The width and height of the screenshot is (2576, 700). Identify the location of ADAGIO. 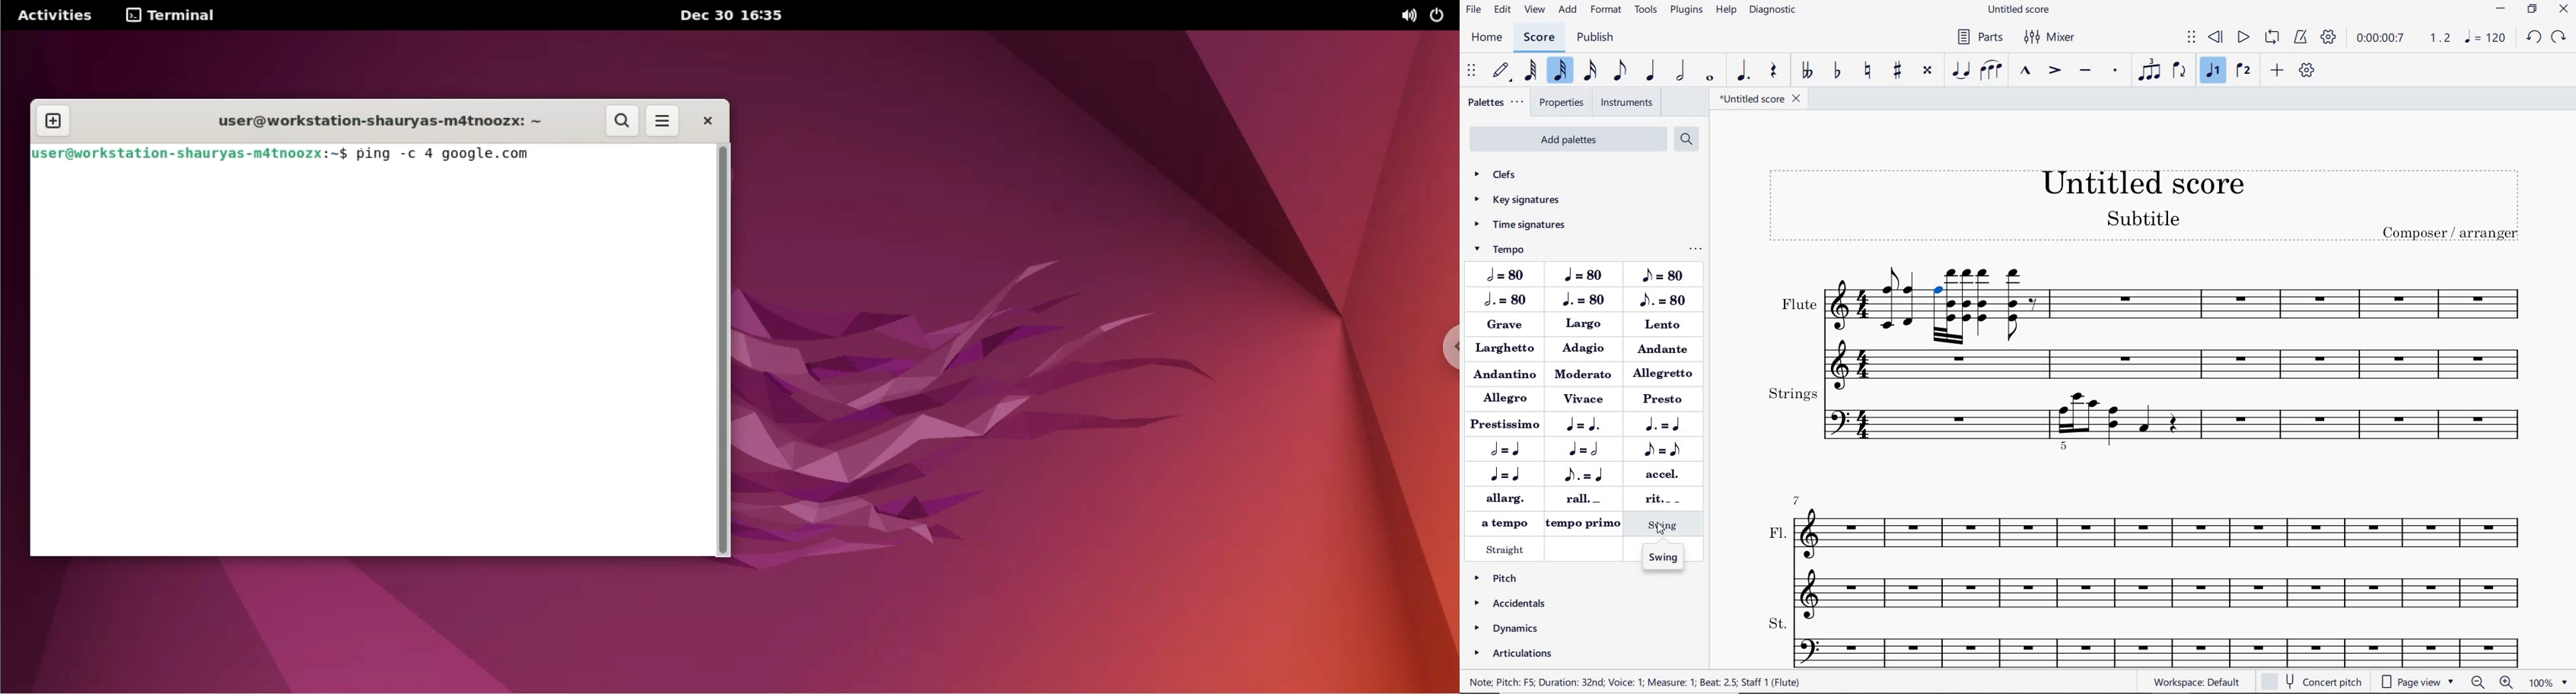
(1586, 349).